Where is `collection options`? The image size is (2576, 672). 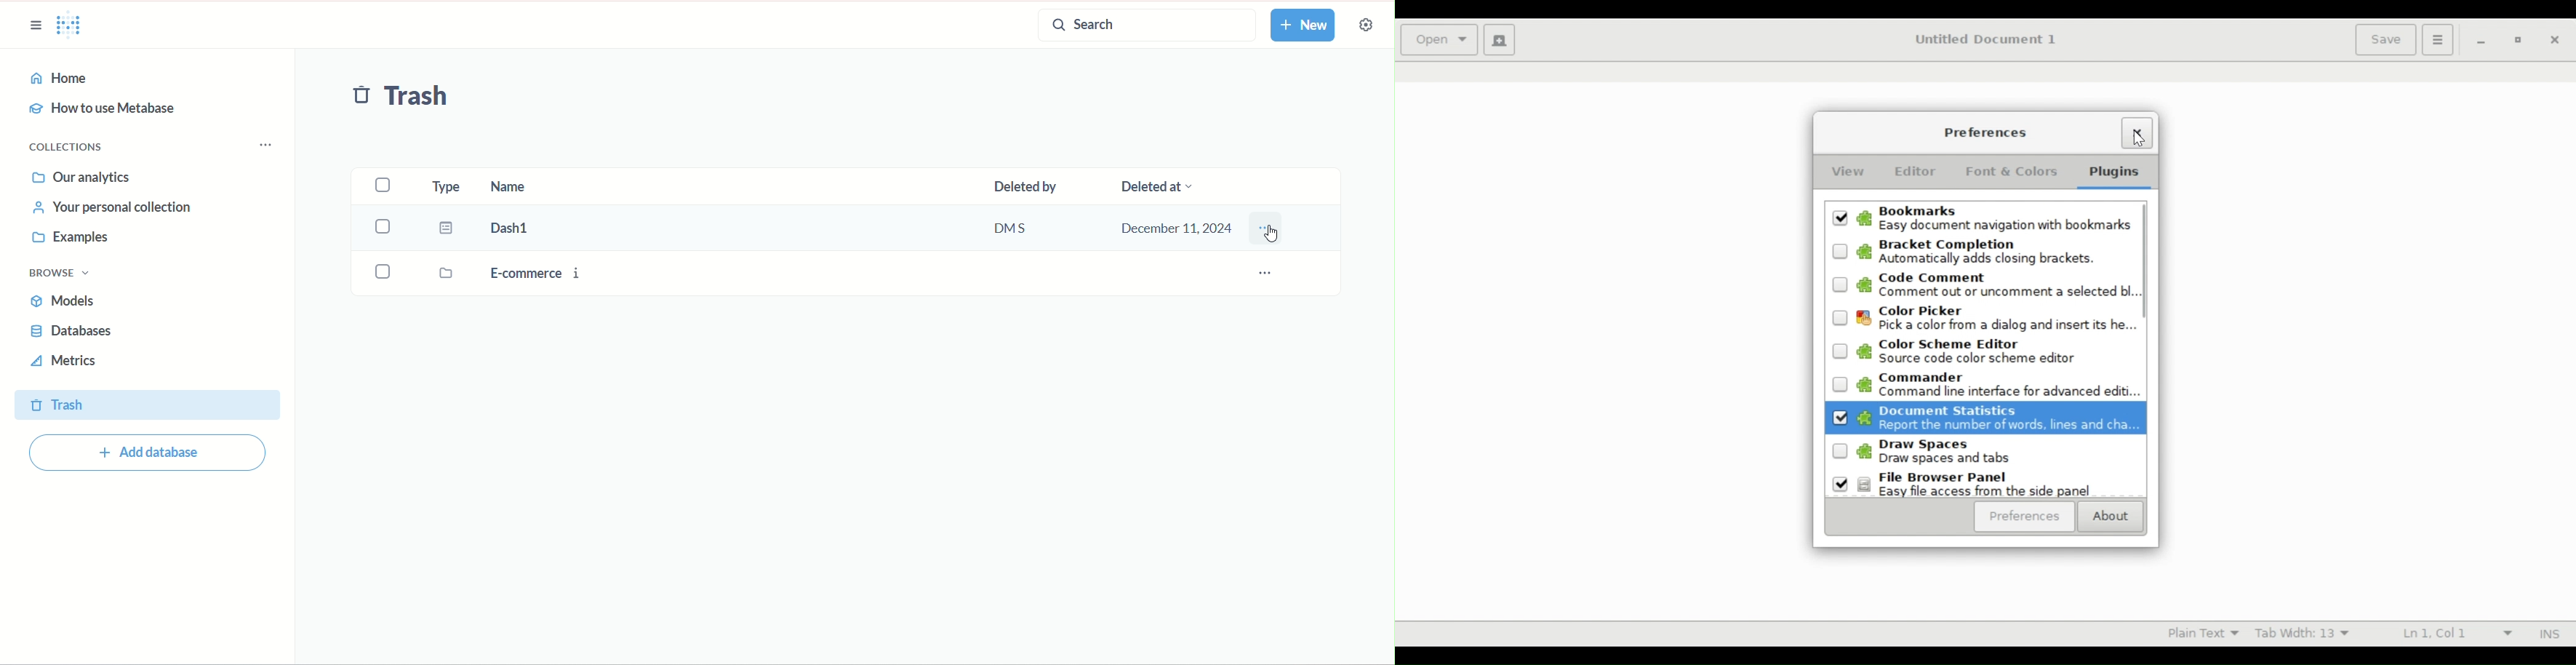
collection options is located at coordinates (271, 140).